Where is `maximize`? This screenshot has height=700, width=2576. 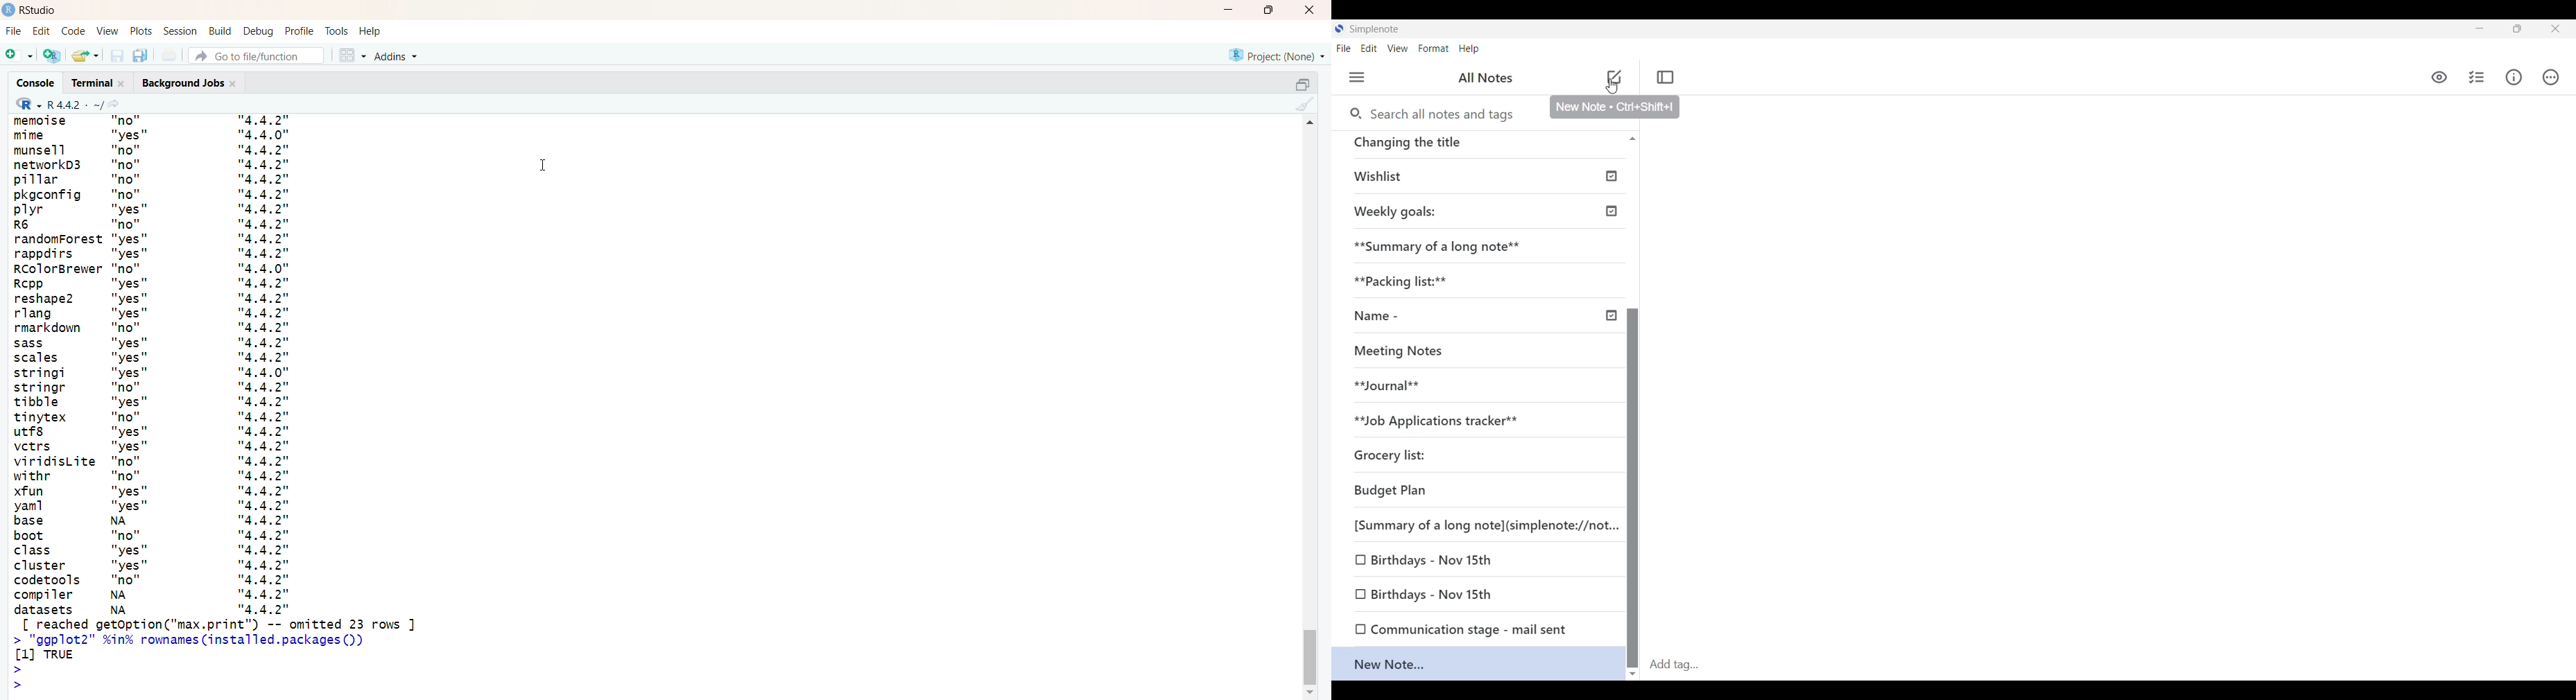 maximize is located at coordinates (1268, 10).